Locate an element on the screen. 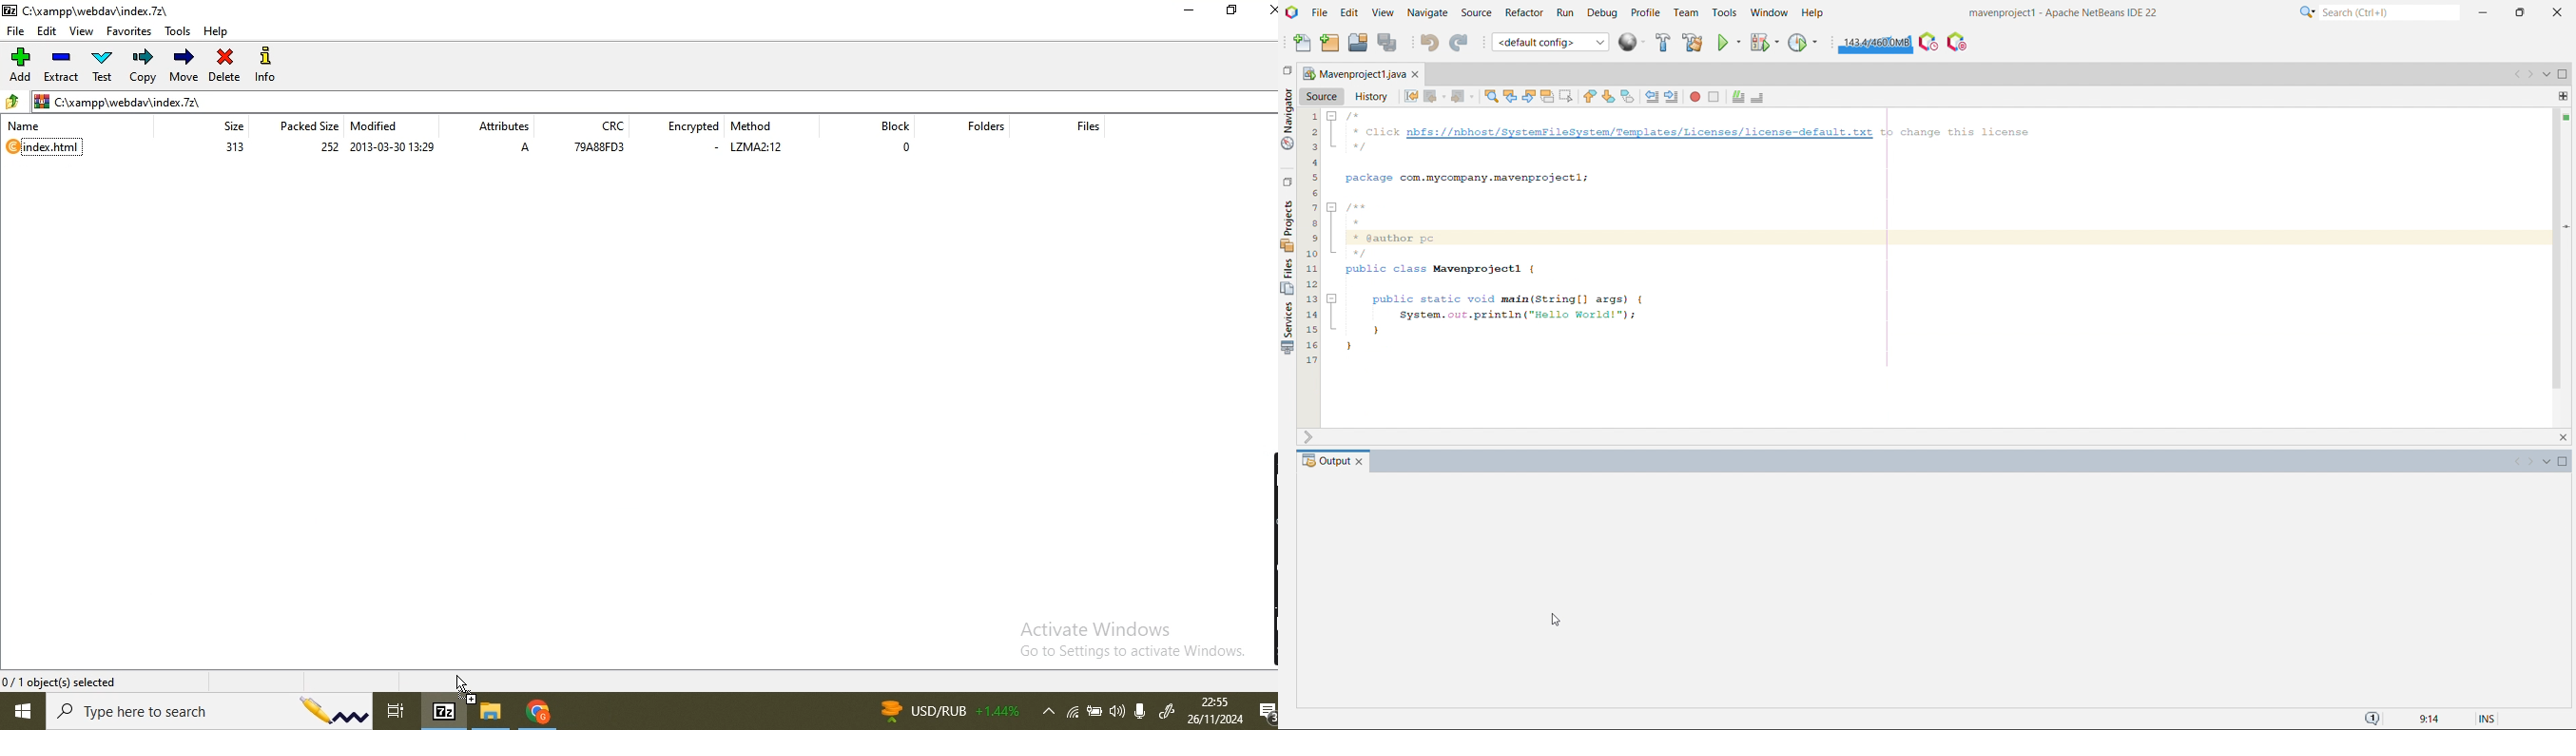  tools is located at coordinates (1724, 14).